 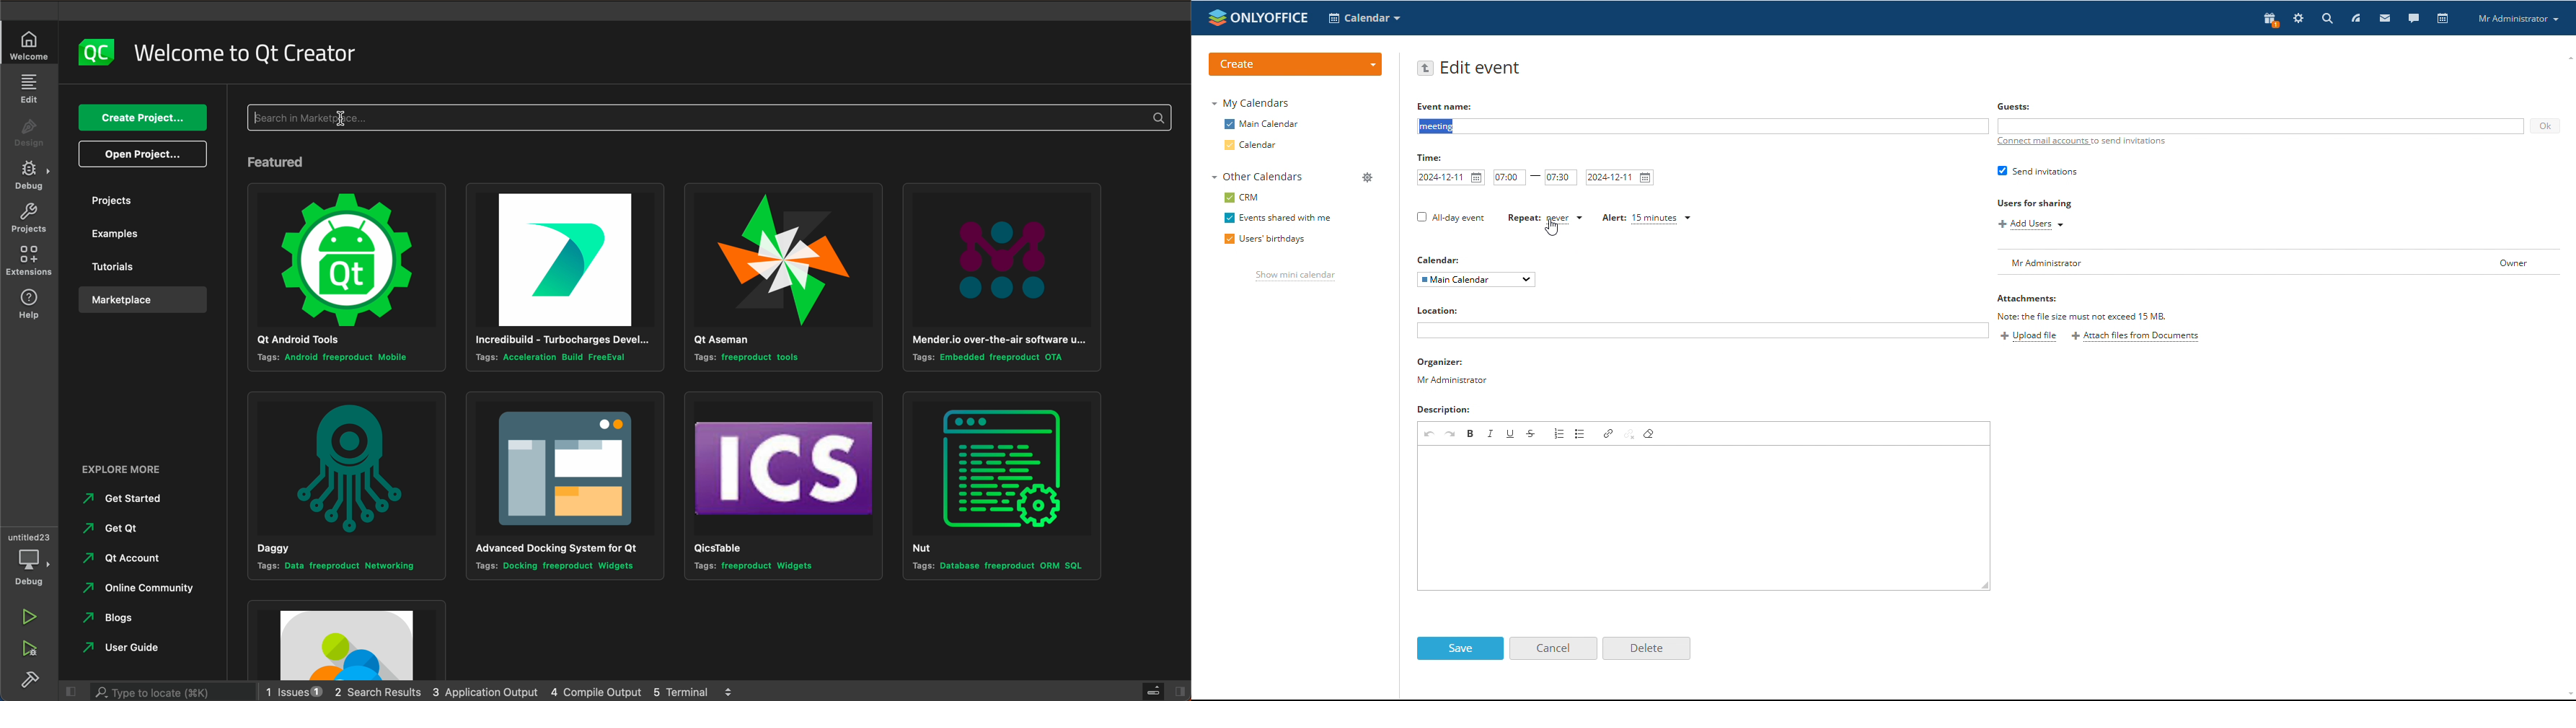 What do you see at coordinates (1553, 648) in the screenshot?
I see `cancel` at bounding box center [1553, 648].